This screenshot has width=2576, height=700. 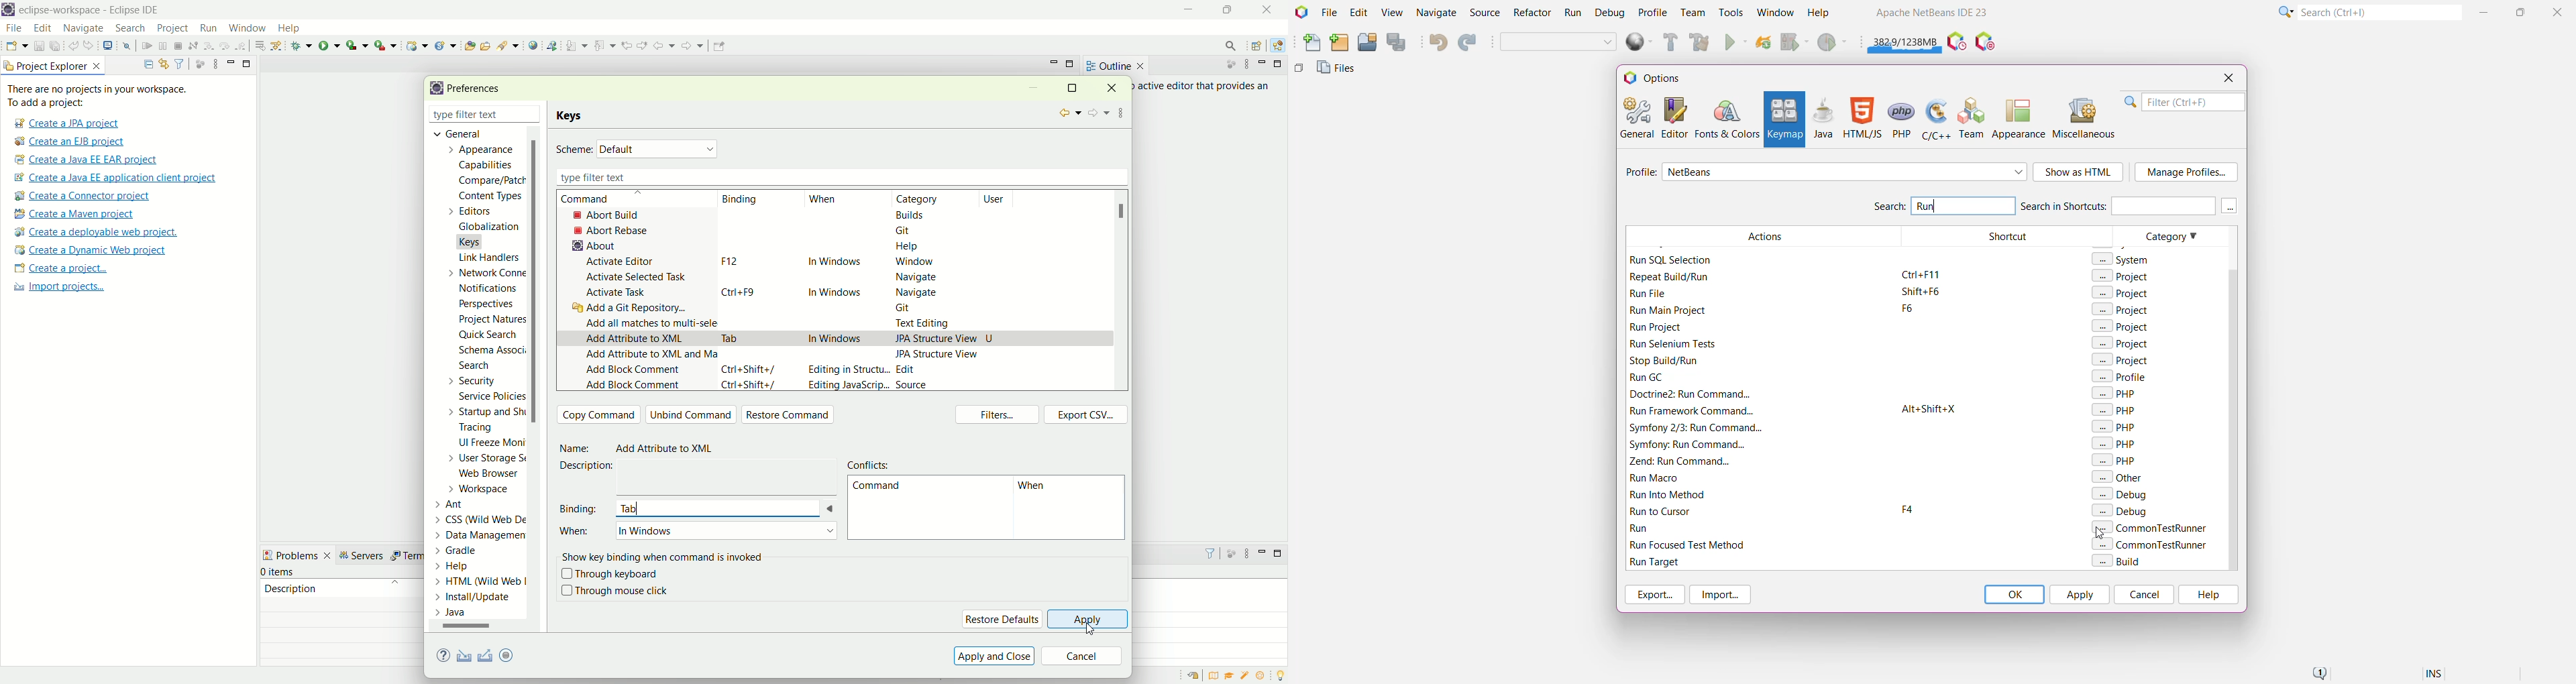 I want to click on activate selected task, so click(x=637, y=276).